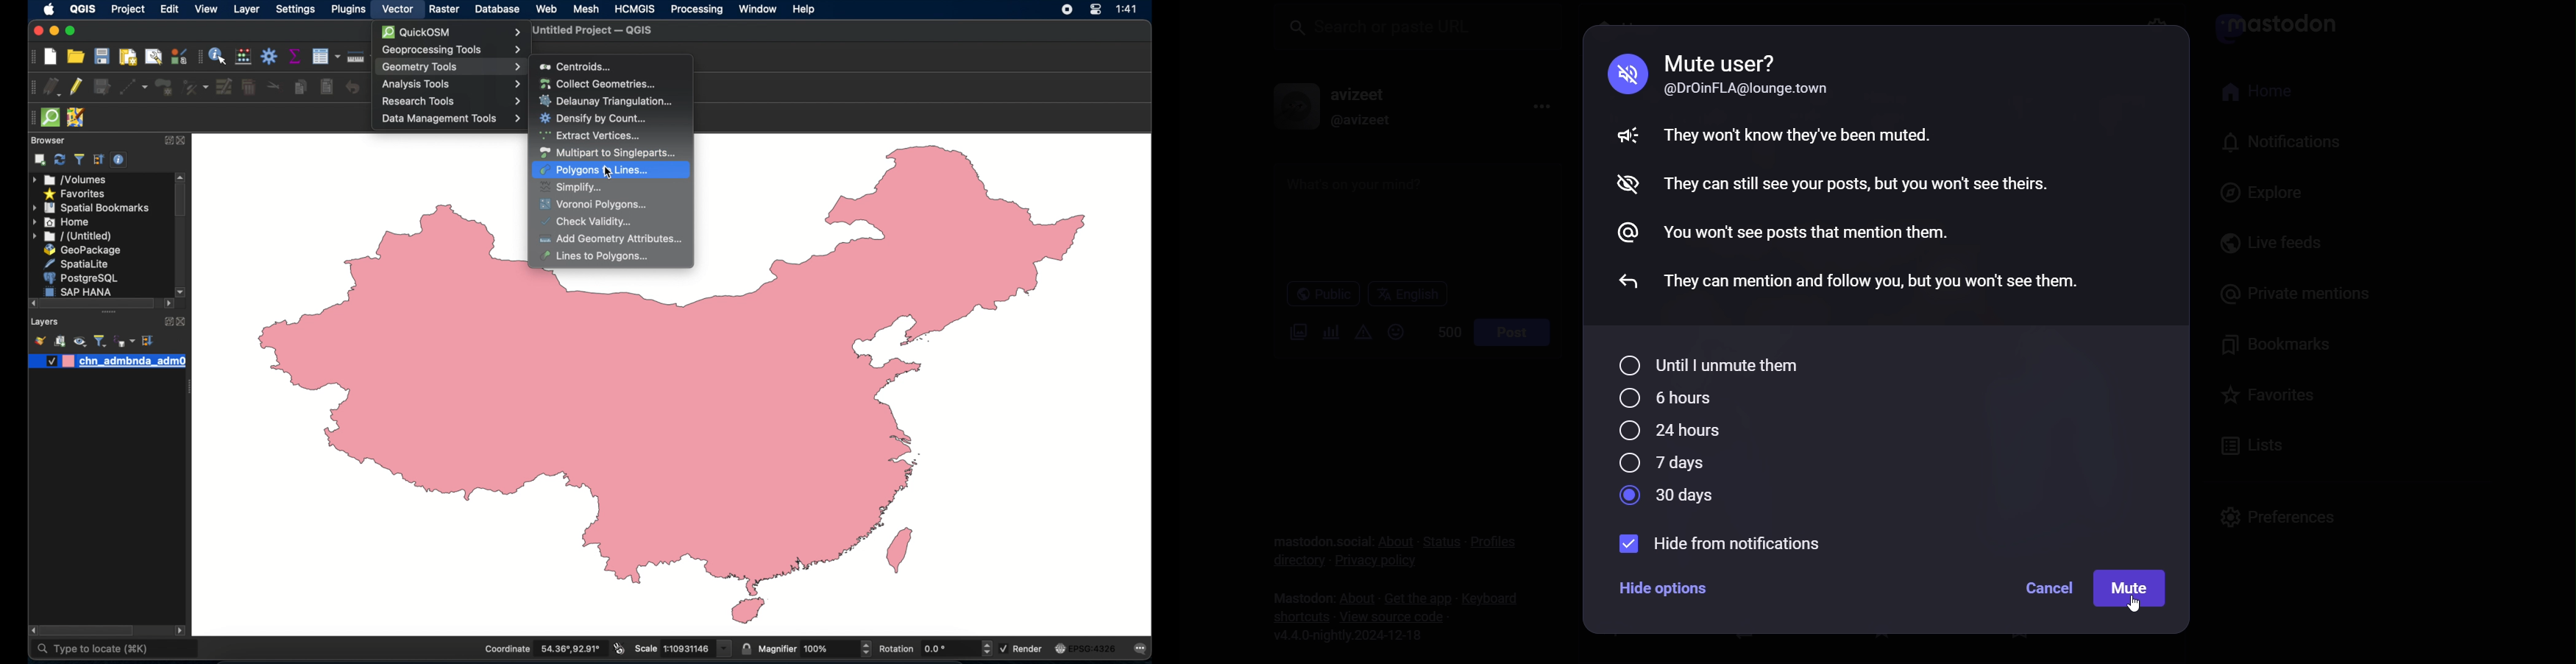  Describe the element at coordinates (33, 87) in the screenshot. I see `digitizing toolbar` at that location.